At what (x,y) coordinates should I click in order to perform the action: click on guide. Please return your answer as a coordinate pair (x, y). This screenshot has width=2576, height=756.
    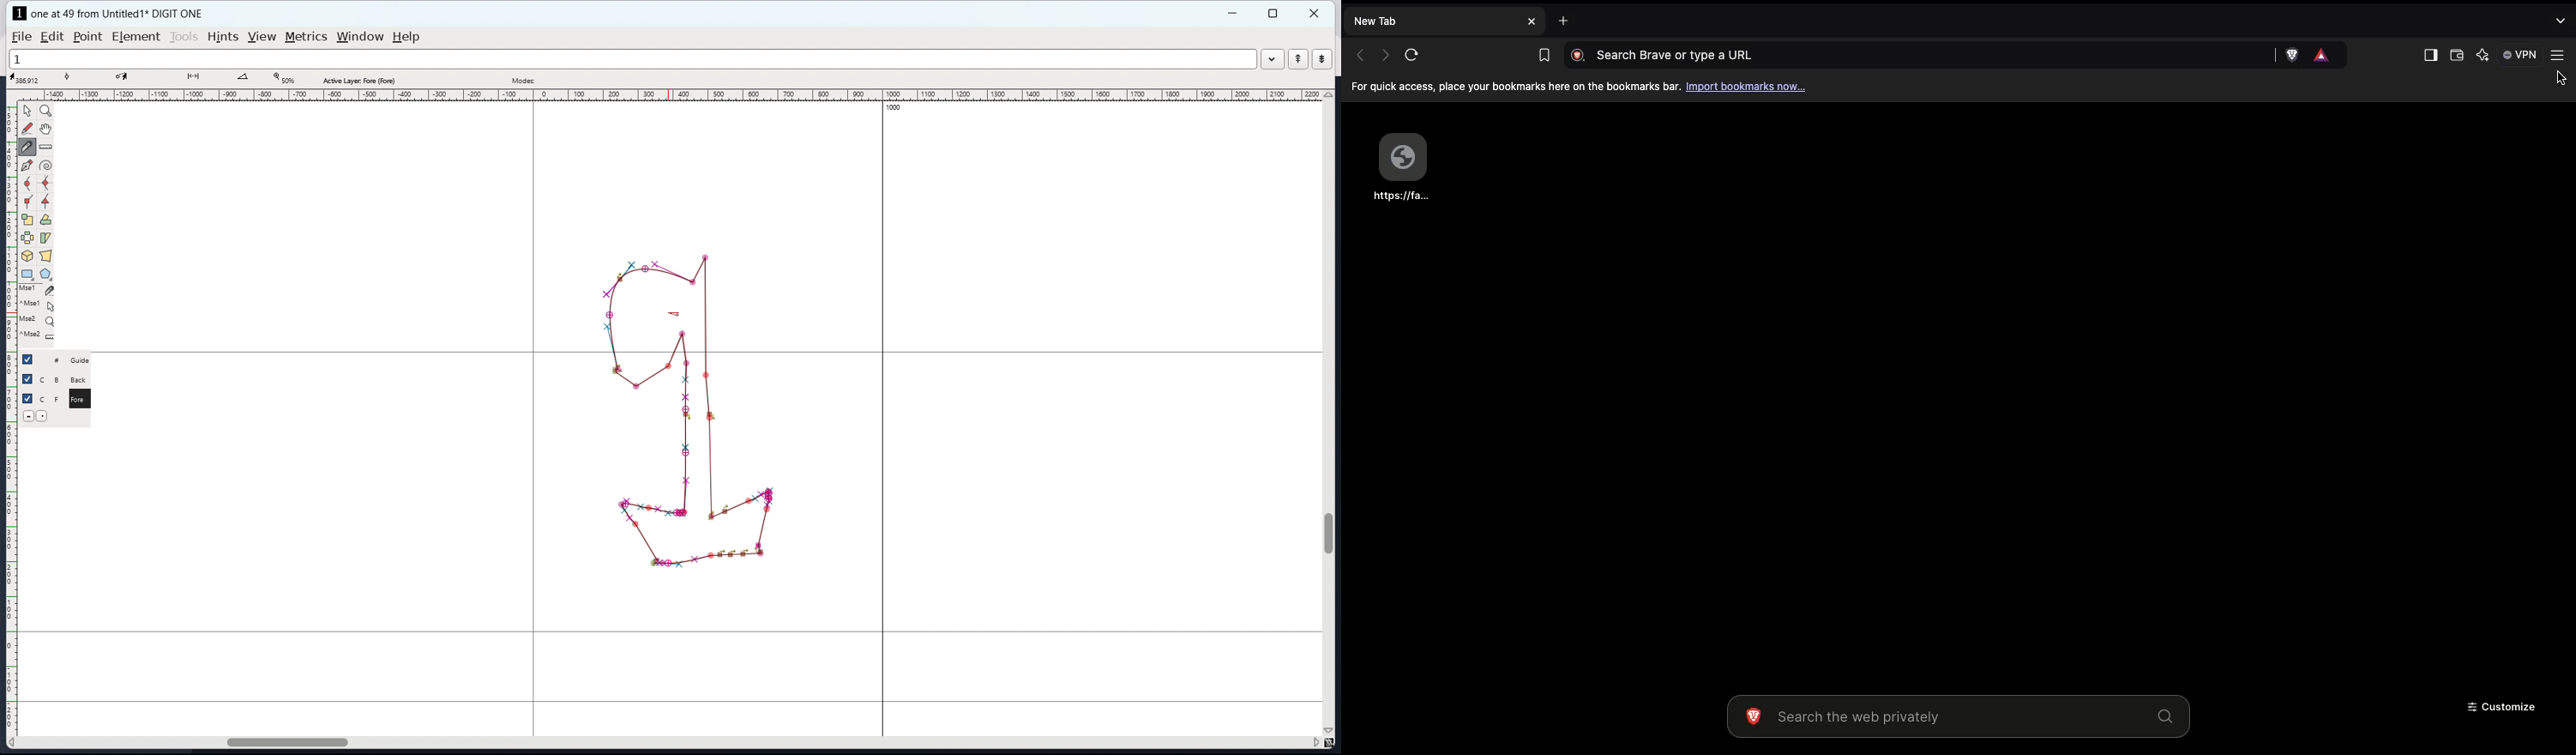
    Looking at the image, I should click on (84, 360).